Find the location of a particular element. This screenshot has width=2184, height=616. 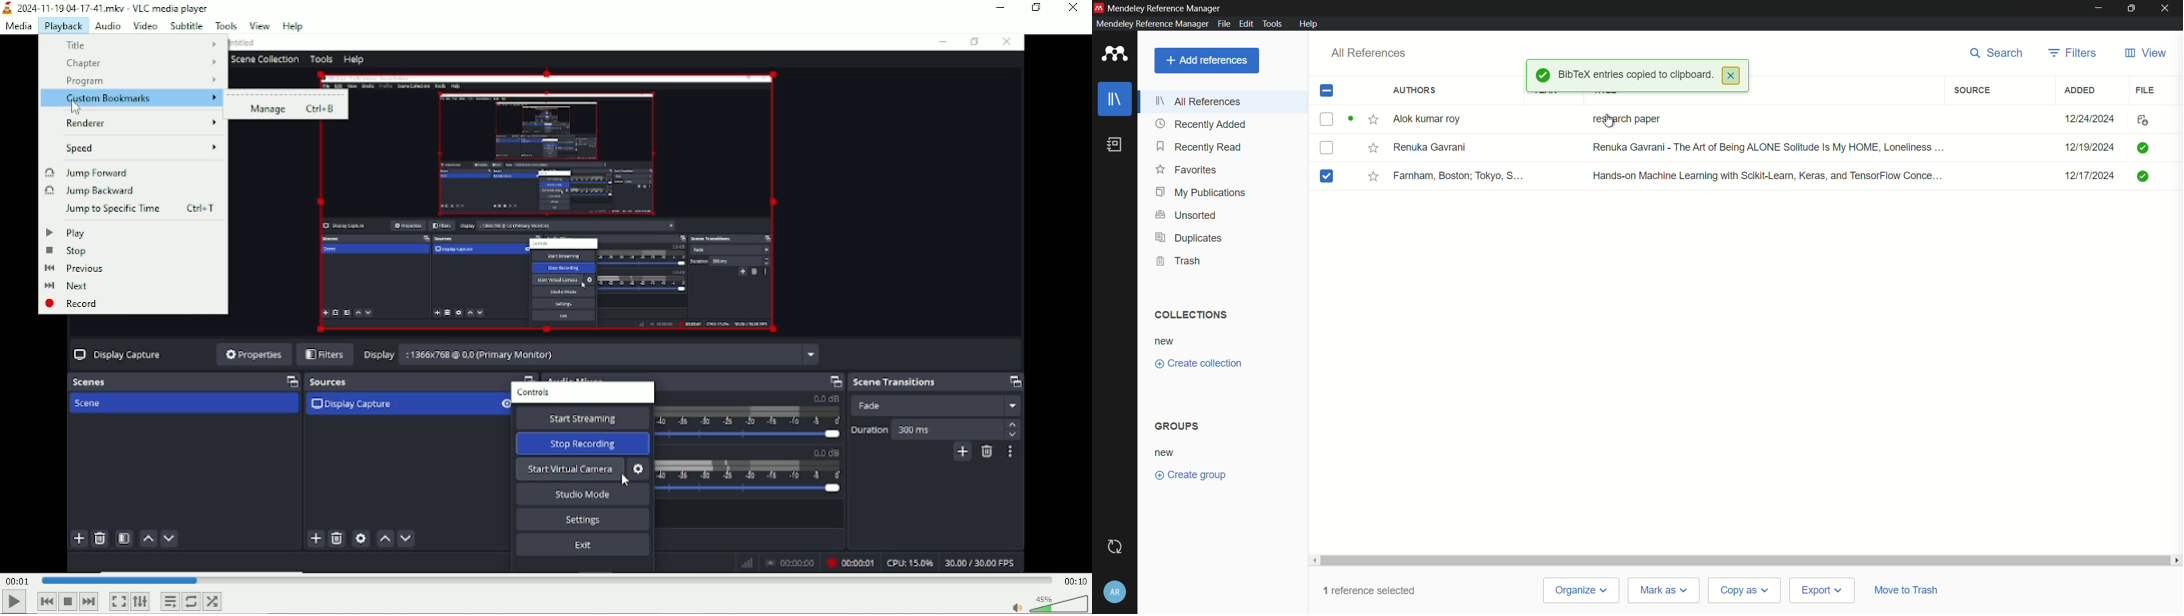

library is located at coordinates (1115, 99).